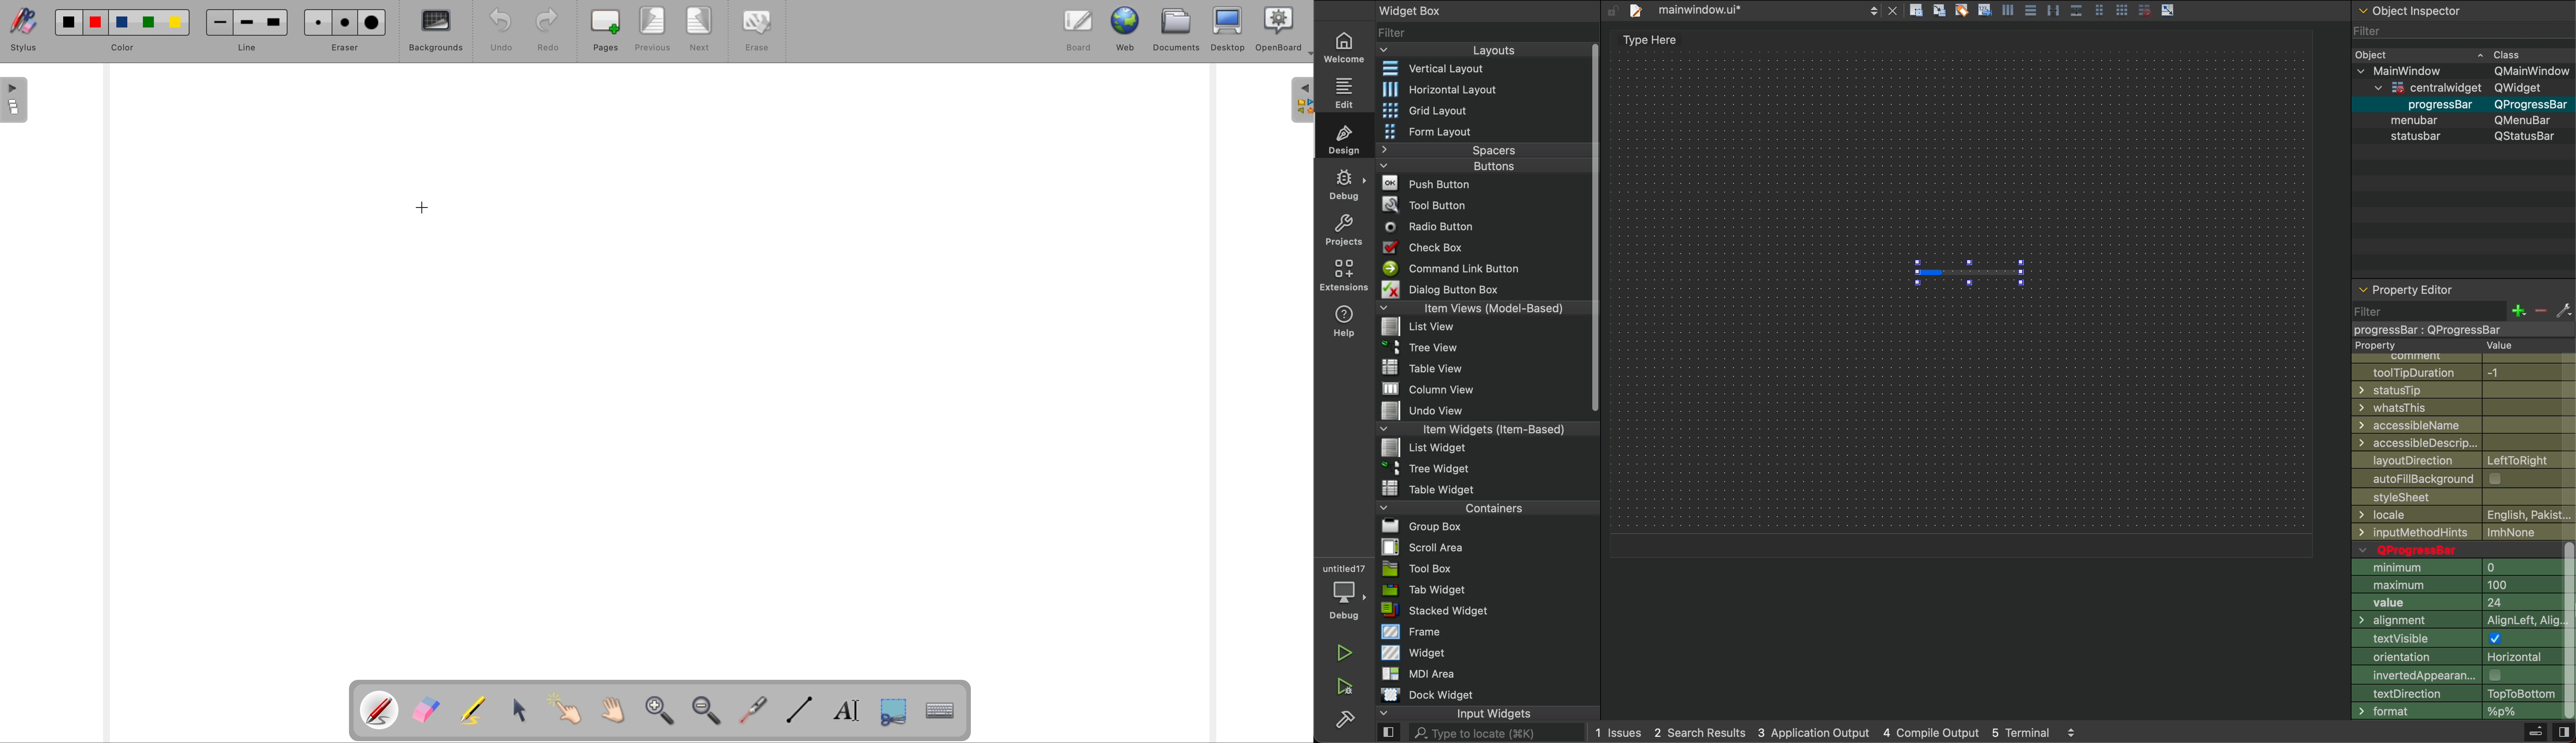 The image size is (2576, 756). I want to click on filter, so click(2461, 318).